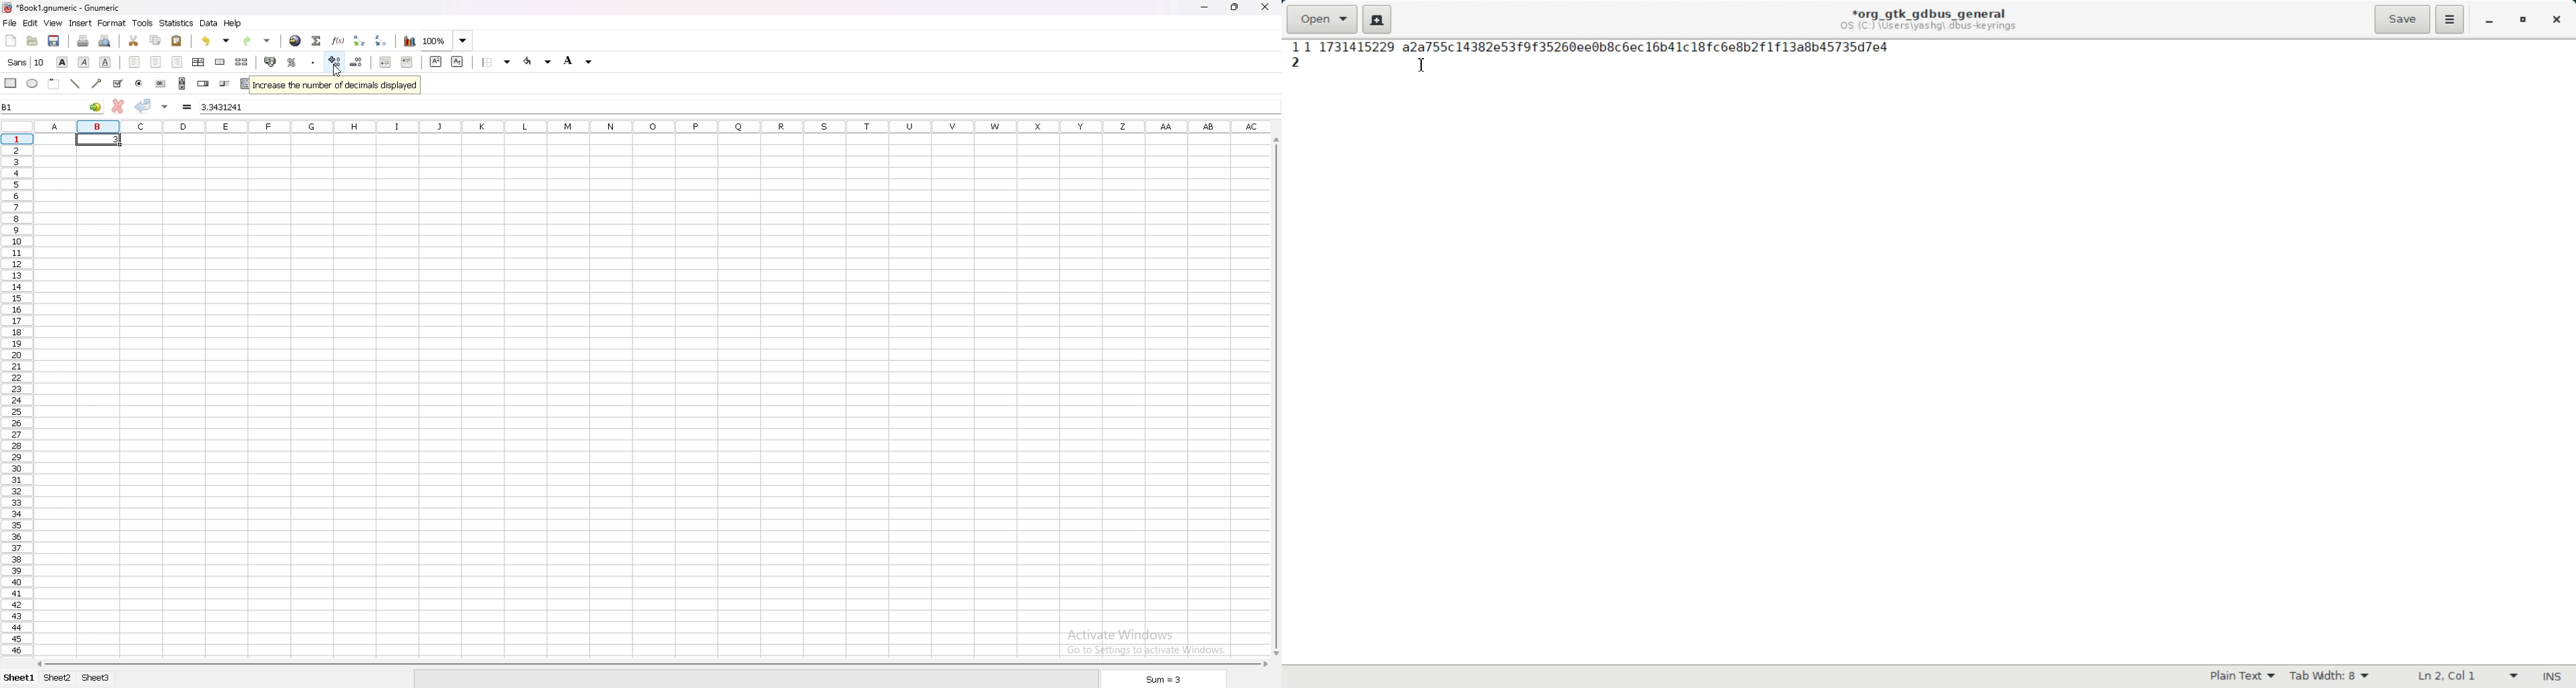 The image size is (2576, 700). What do you see at coordinates (381, 41) in the screenshot?
I see `sort descending` at bounding box center [381, 41].